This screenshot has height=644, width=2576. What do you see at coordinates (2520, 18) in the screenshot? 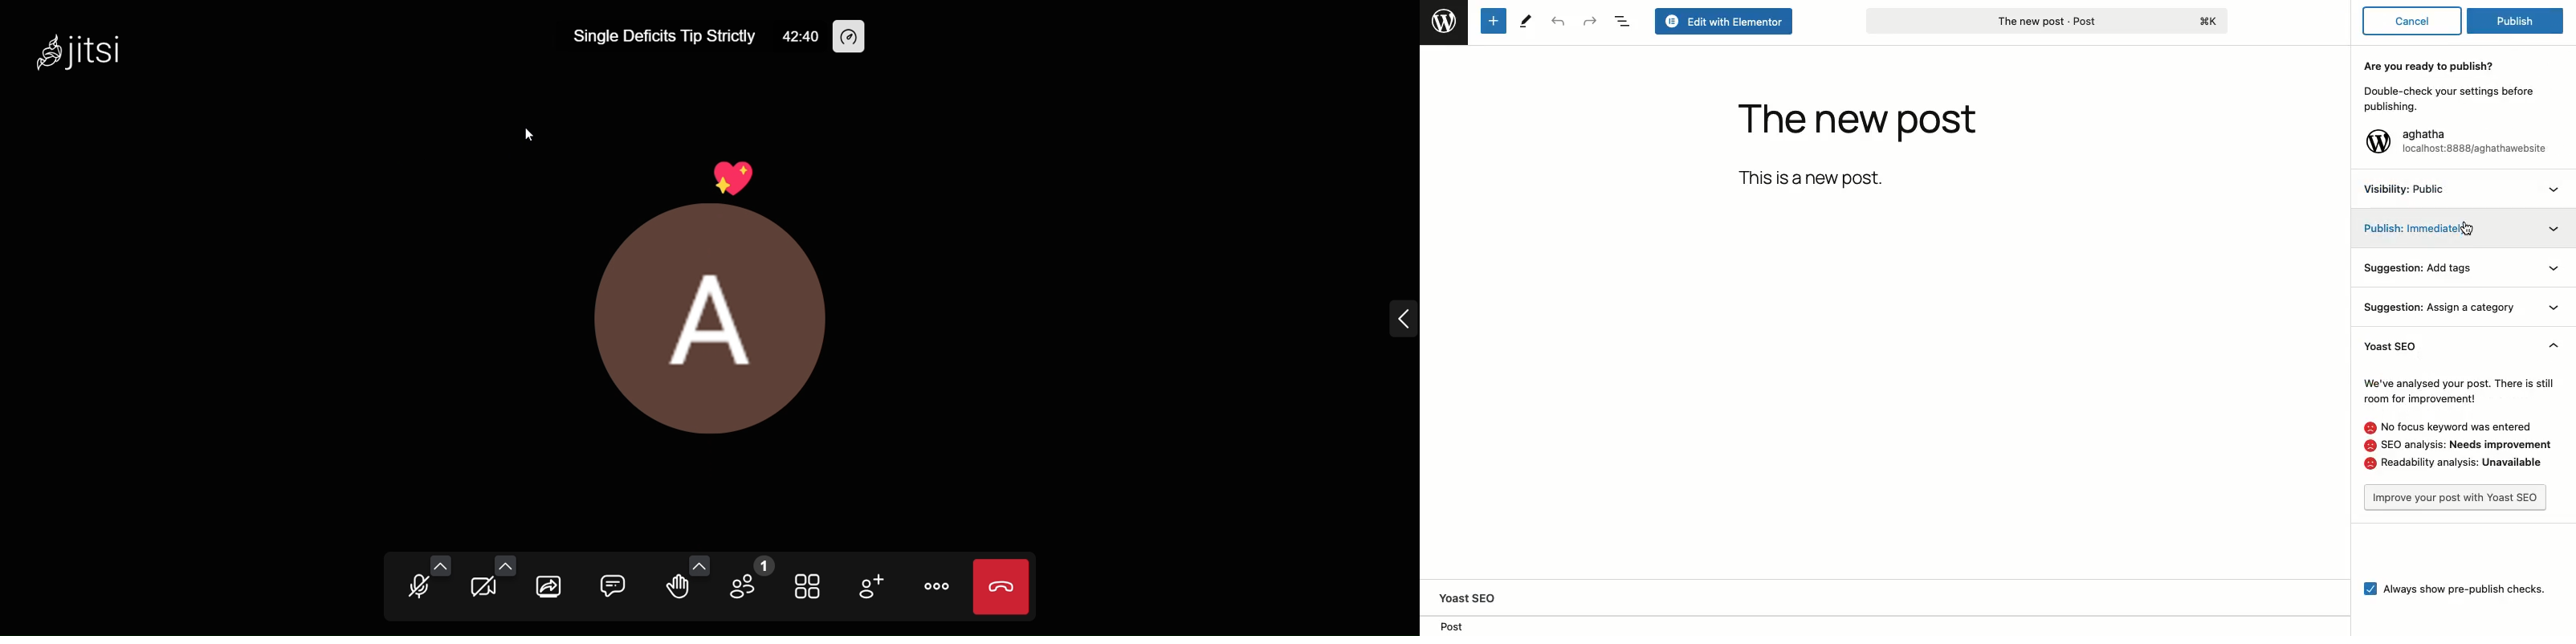
I see `Publish` at bounding box center [2520, 18].